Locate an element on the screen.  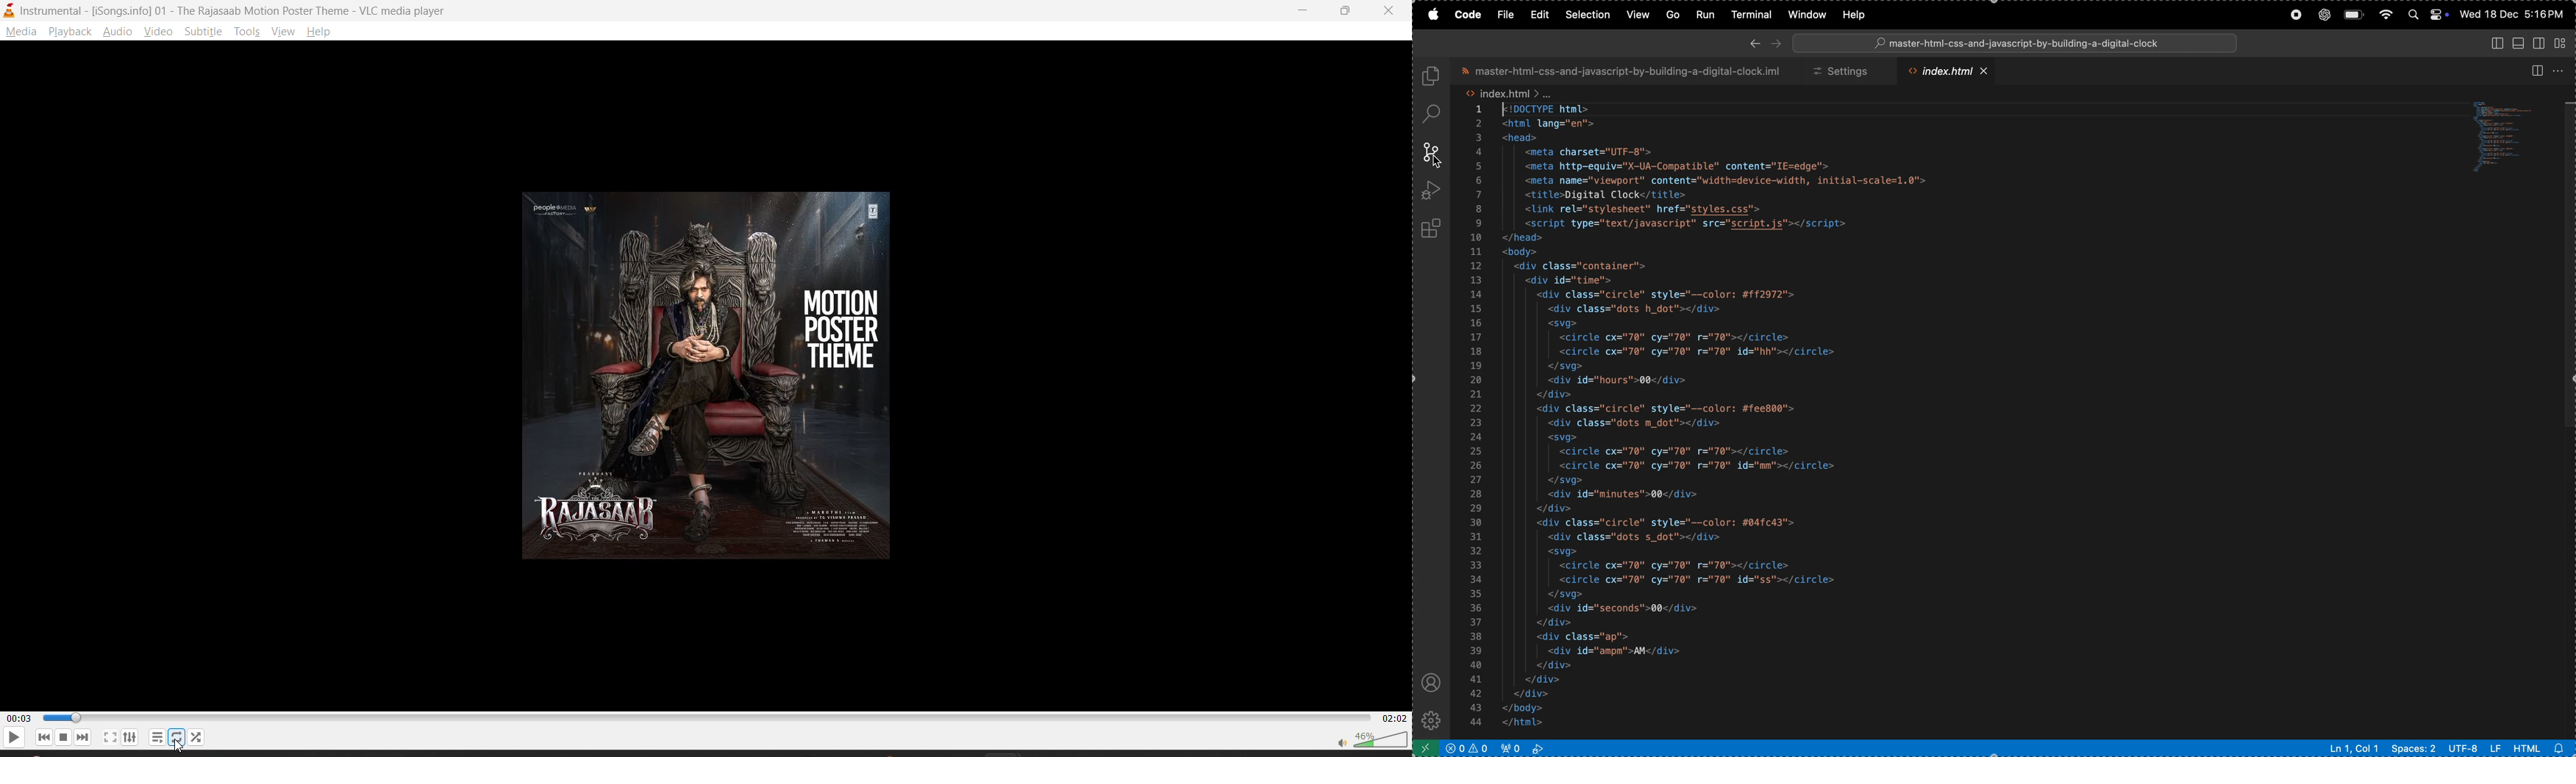
<div class="ap"> is located at coordinates (1587, 637).